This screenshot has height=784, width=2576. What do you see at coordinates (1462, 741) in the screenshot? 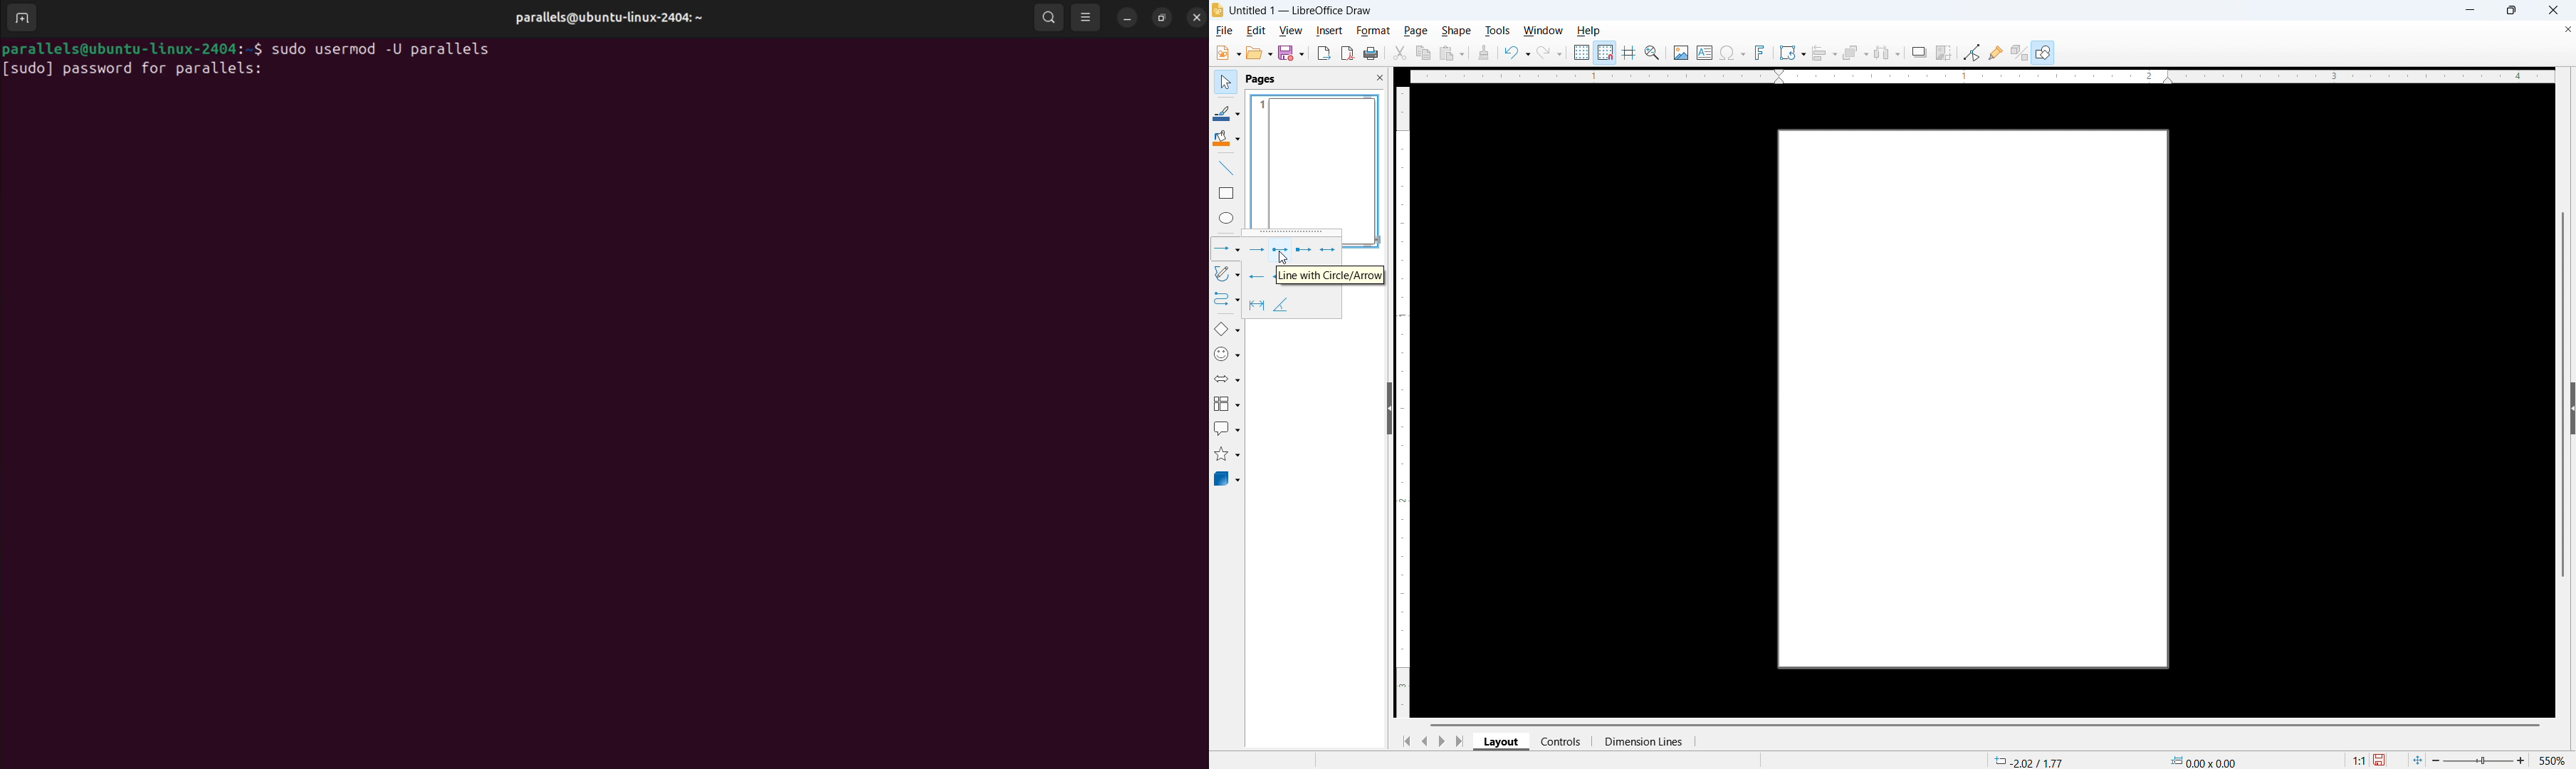
I see `Go to last page ` at bounding box center [1462, 741].